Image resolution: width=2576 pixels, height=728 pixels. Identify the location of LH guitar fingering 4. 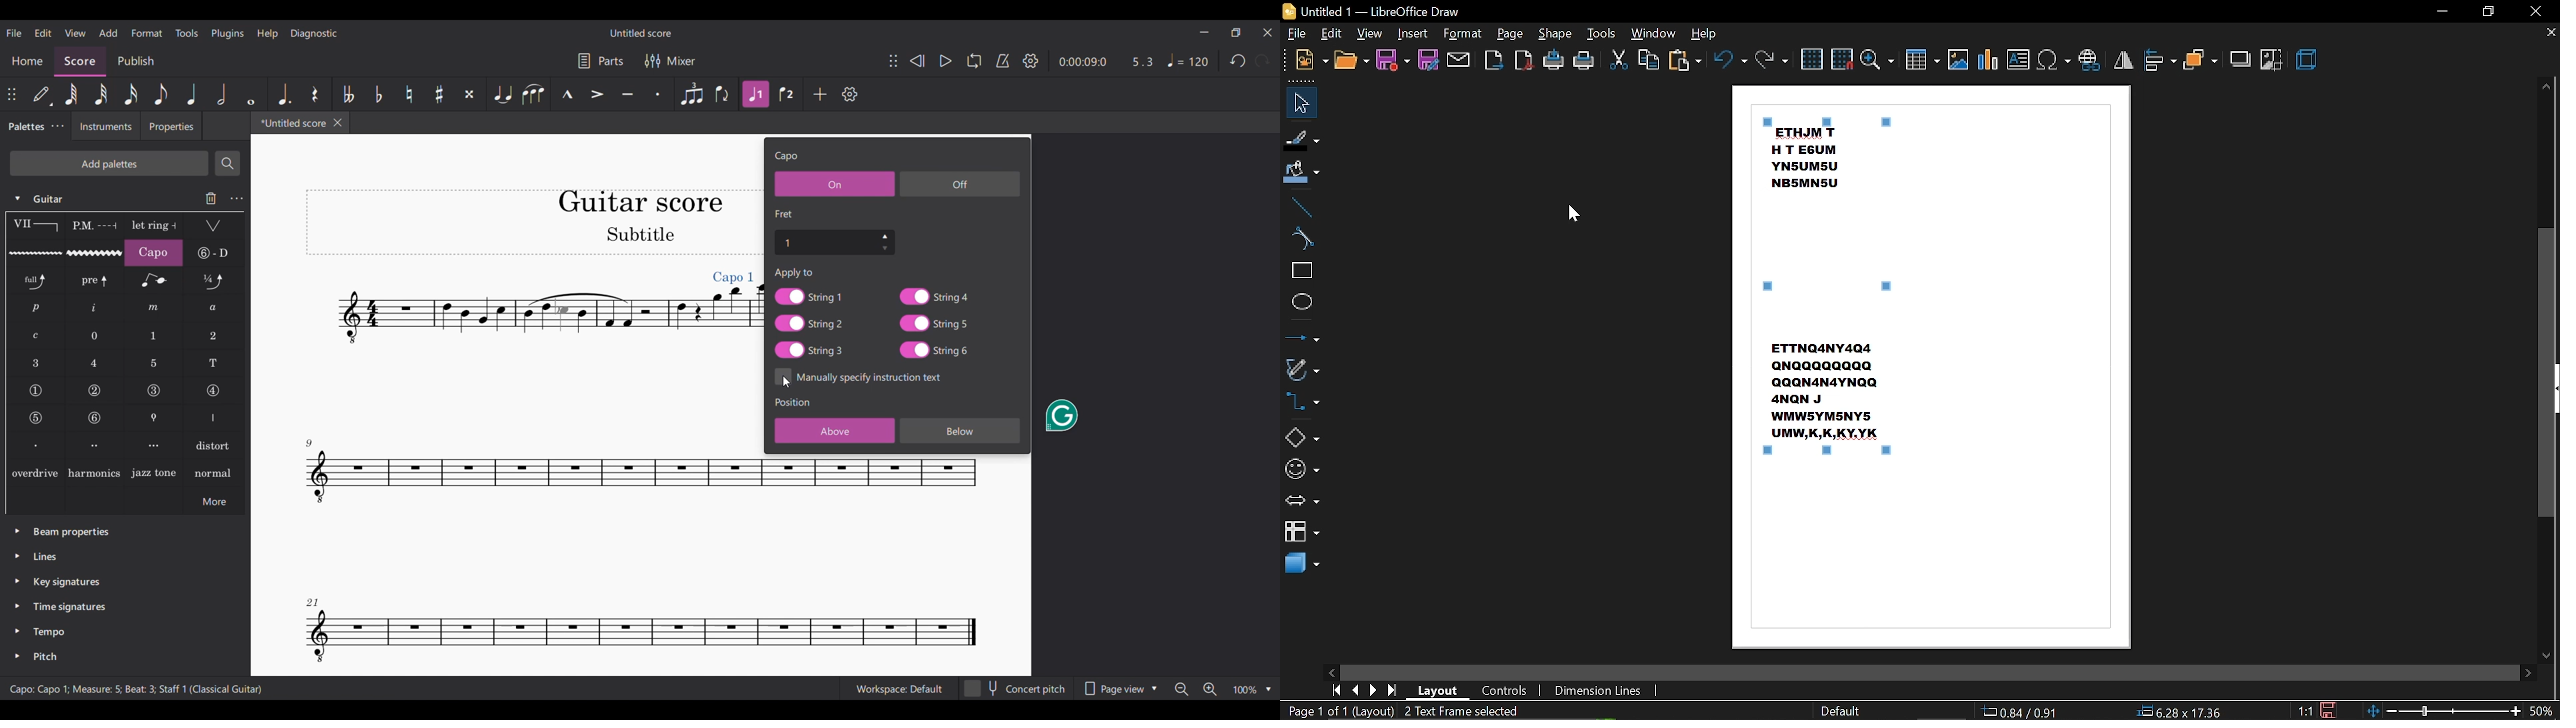
(95, 363).